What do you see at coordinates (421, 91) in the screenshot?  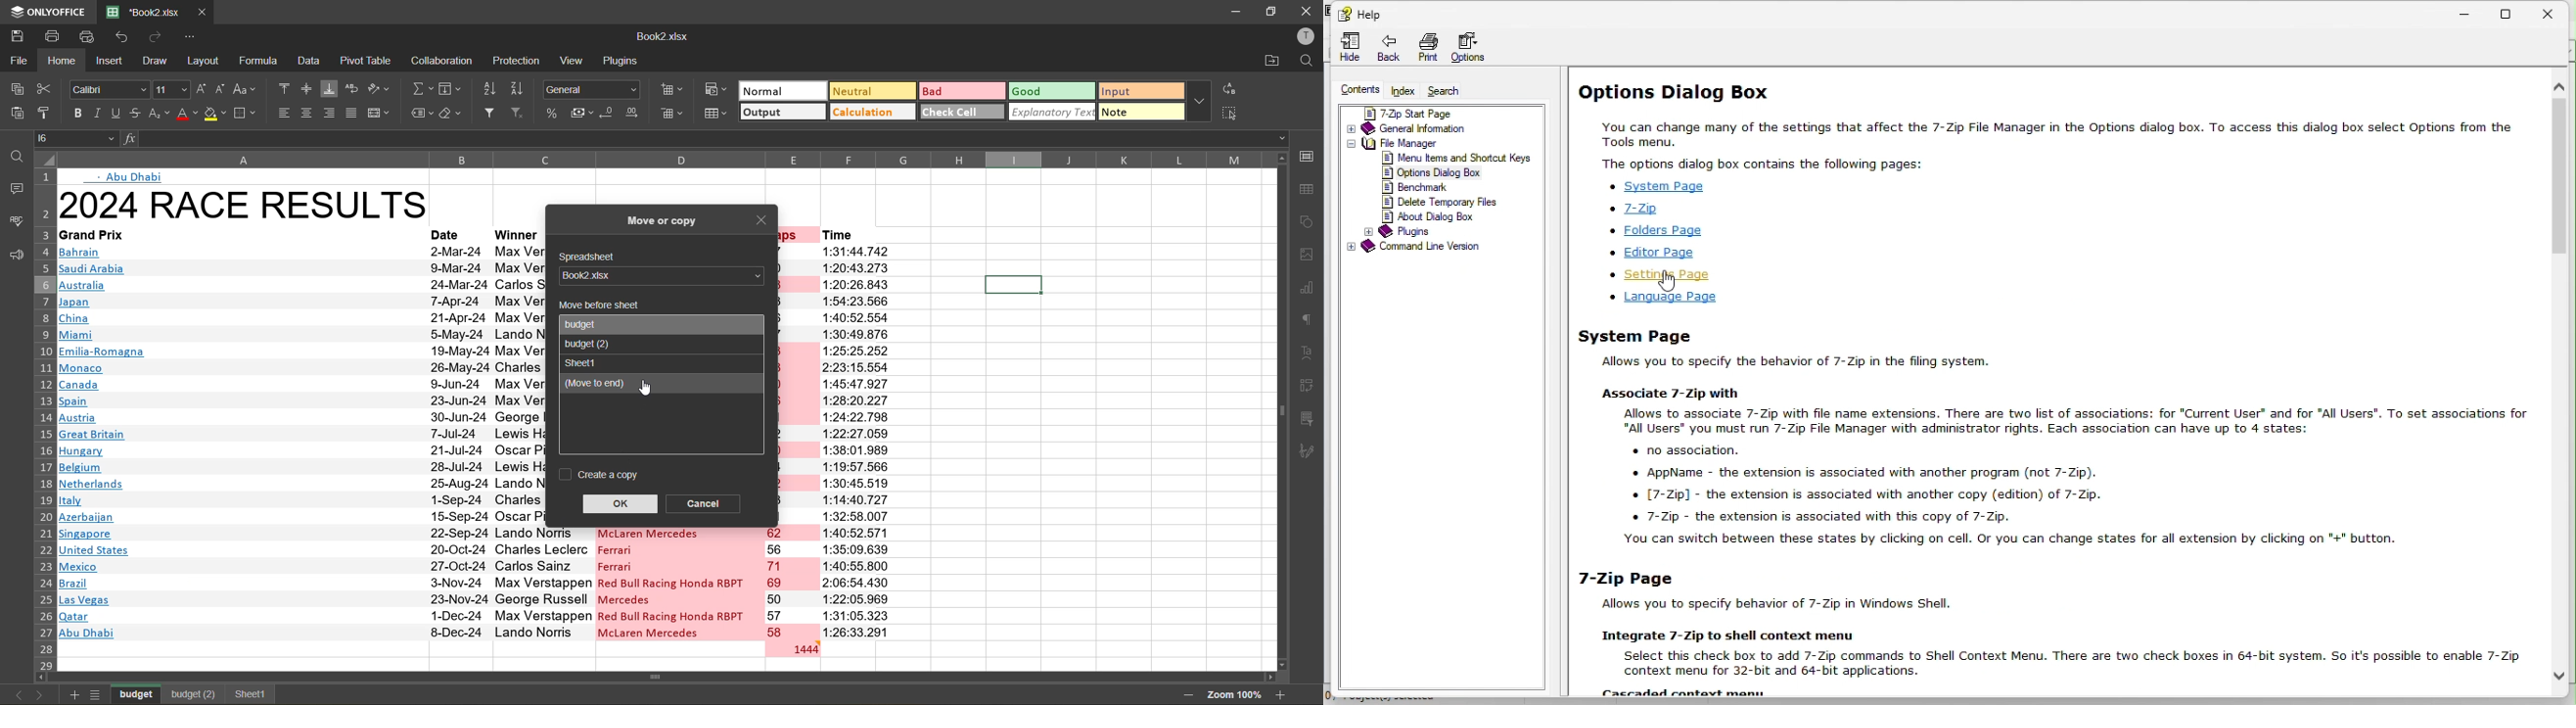 I see `summation` at bounding box center [421, 91].